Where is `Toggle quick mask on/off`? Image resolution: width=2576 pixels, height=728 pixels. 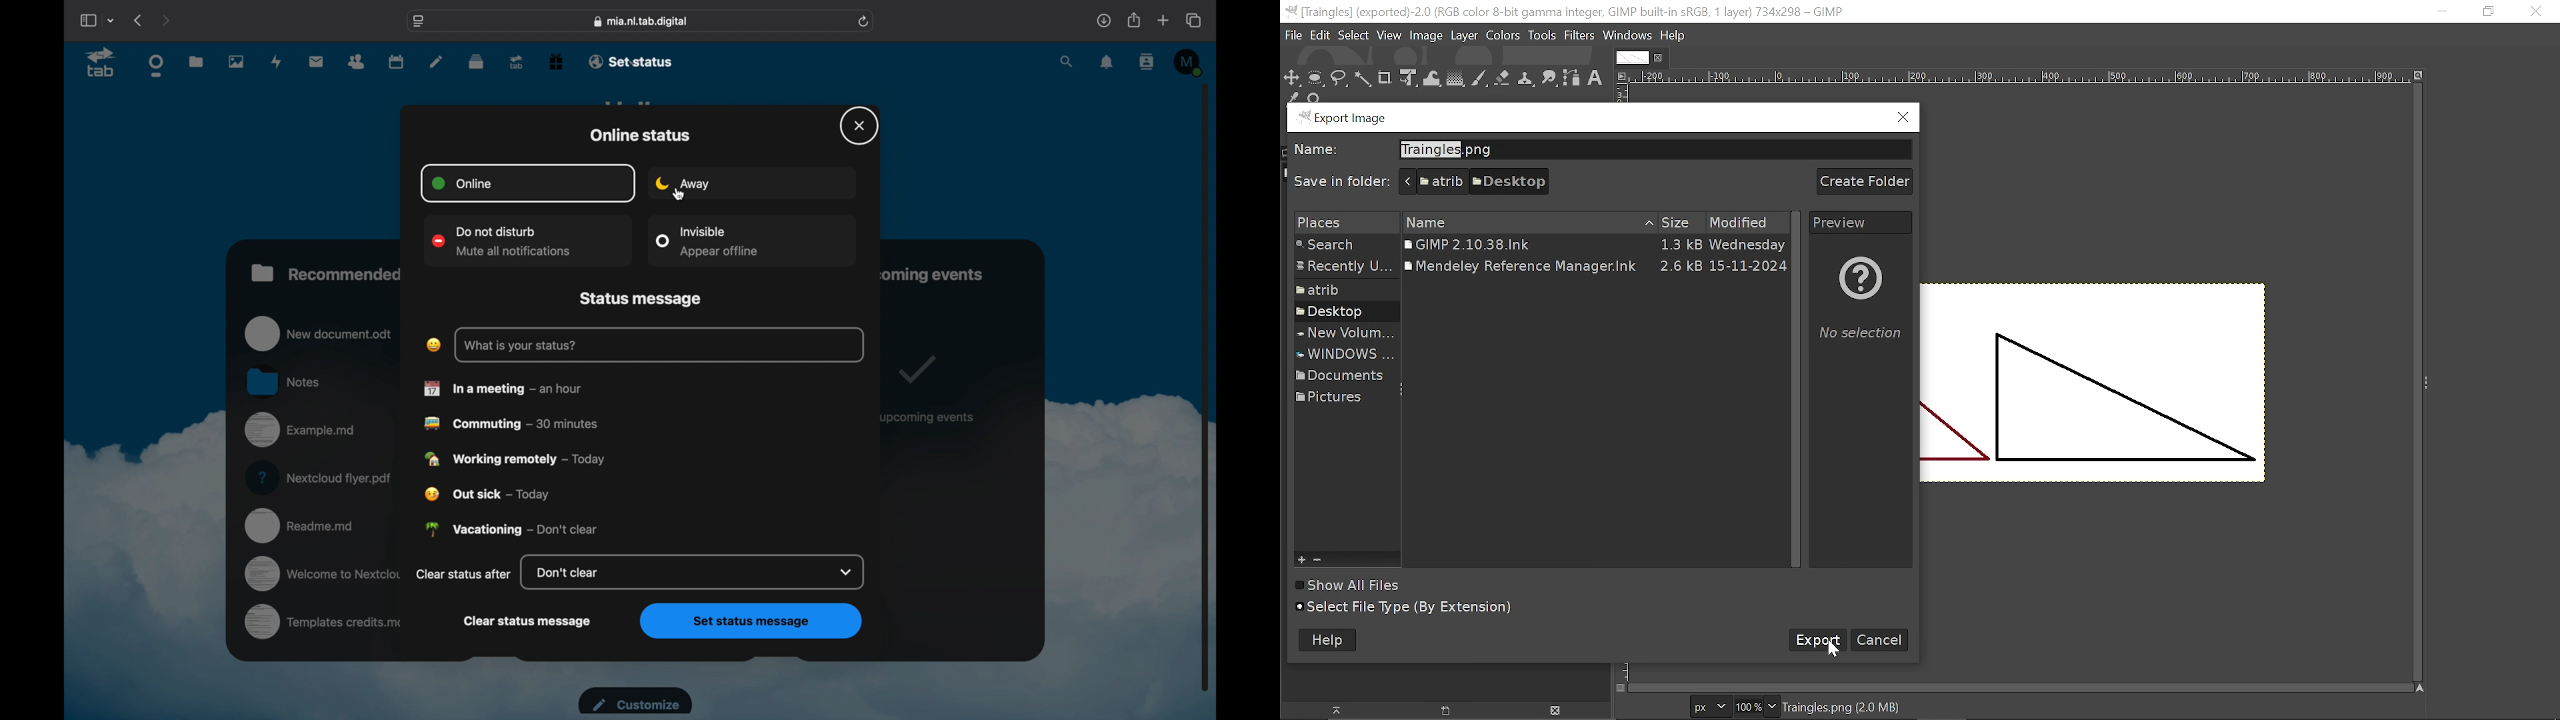 Toggle quick mask on/off is located at coordinates (1622, 688).